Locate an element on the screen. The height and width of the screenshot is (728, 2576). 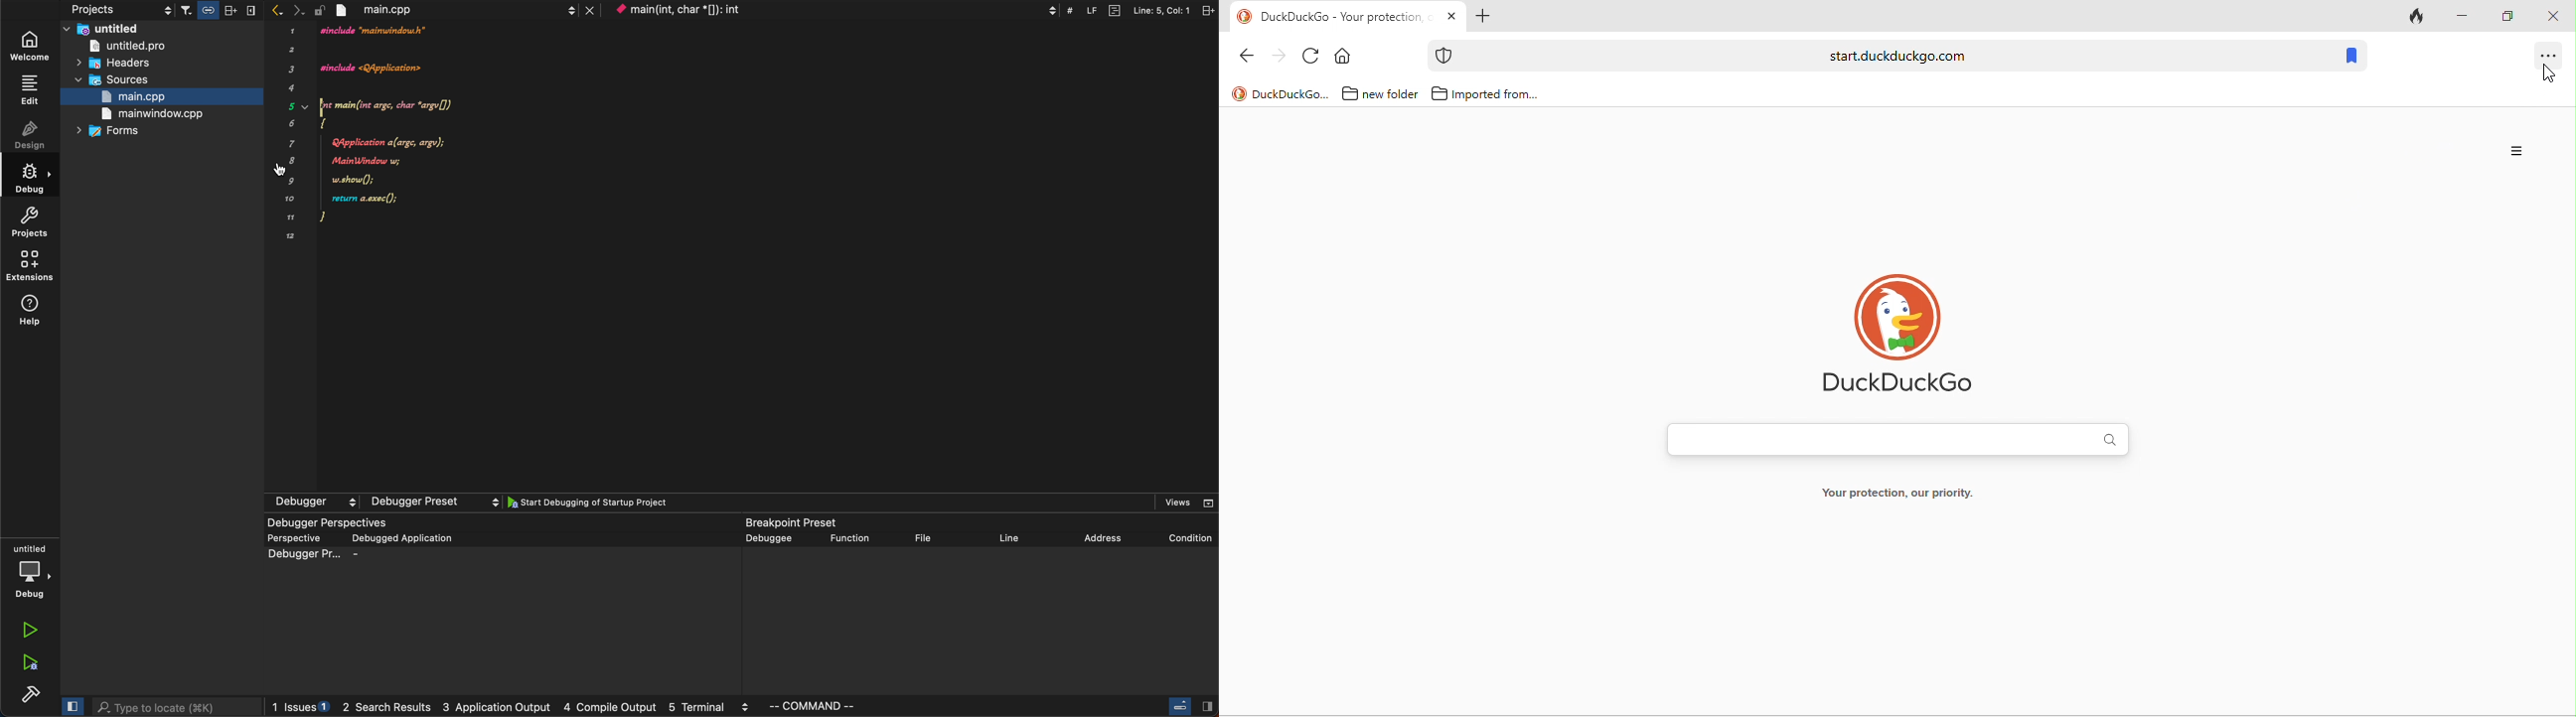
sources is located at coordinates (130, 81).